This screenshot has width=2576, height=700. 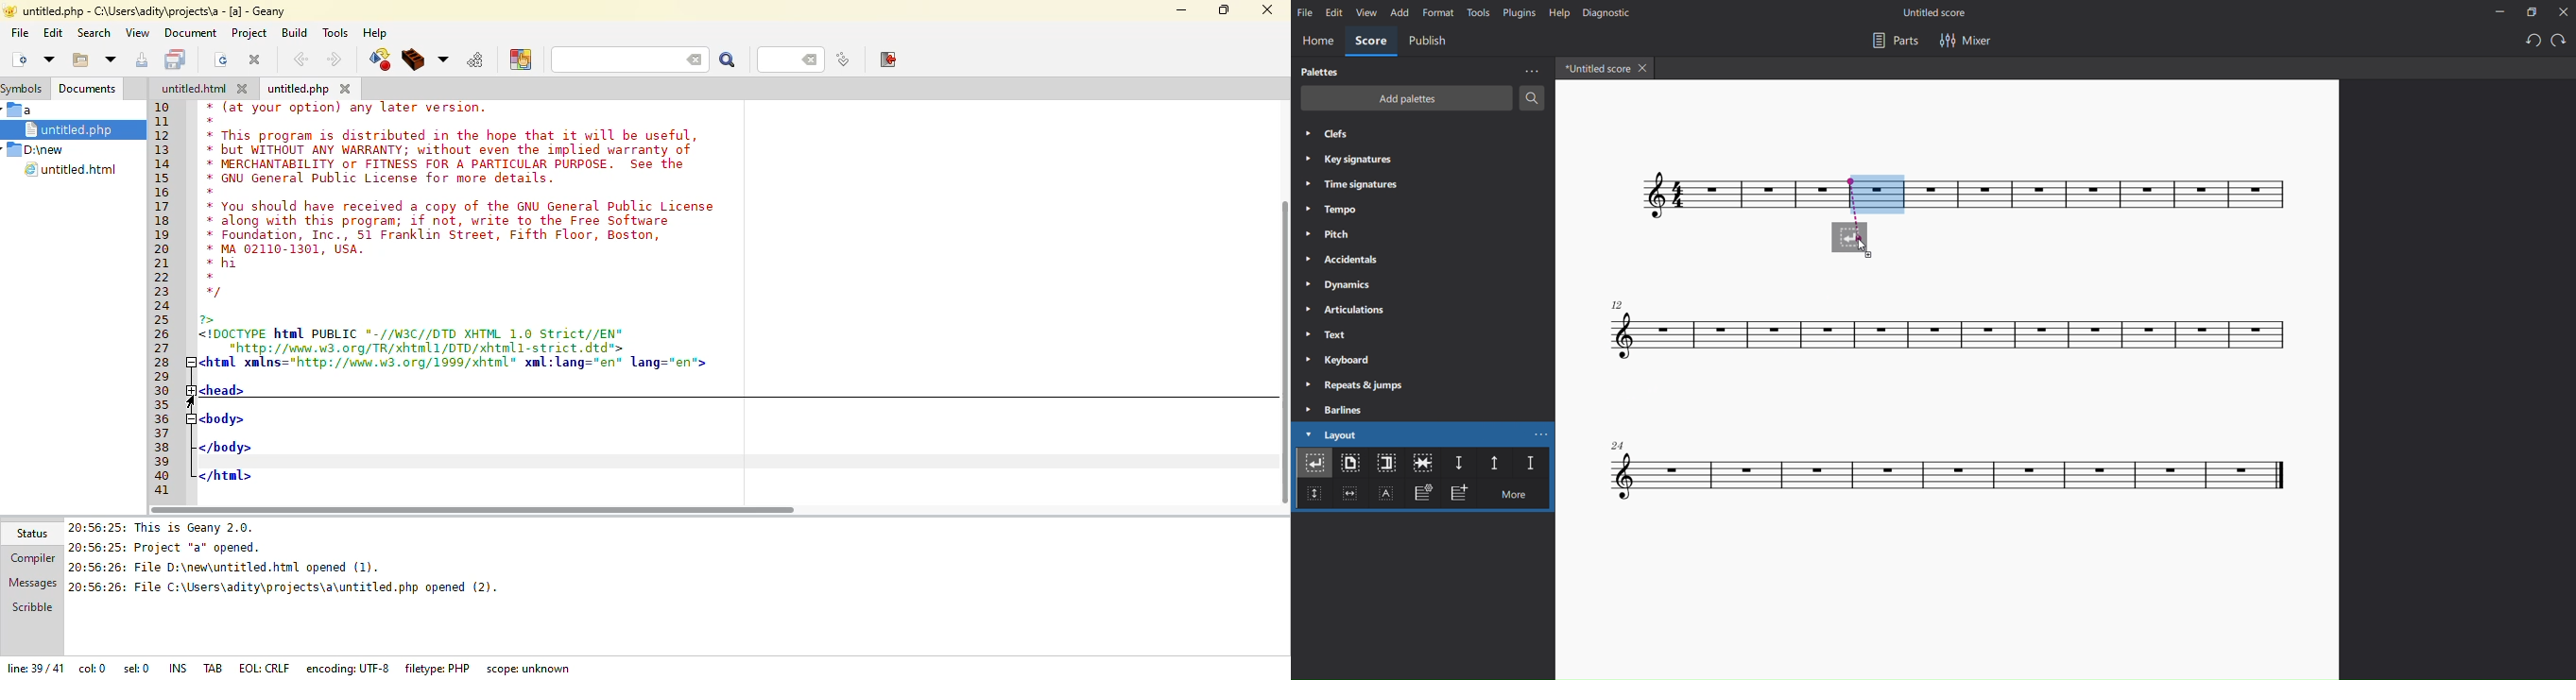 What do you see at coordinates (889, 60) in the screenshot?
I see `exit` at bounding box center [889, 60].